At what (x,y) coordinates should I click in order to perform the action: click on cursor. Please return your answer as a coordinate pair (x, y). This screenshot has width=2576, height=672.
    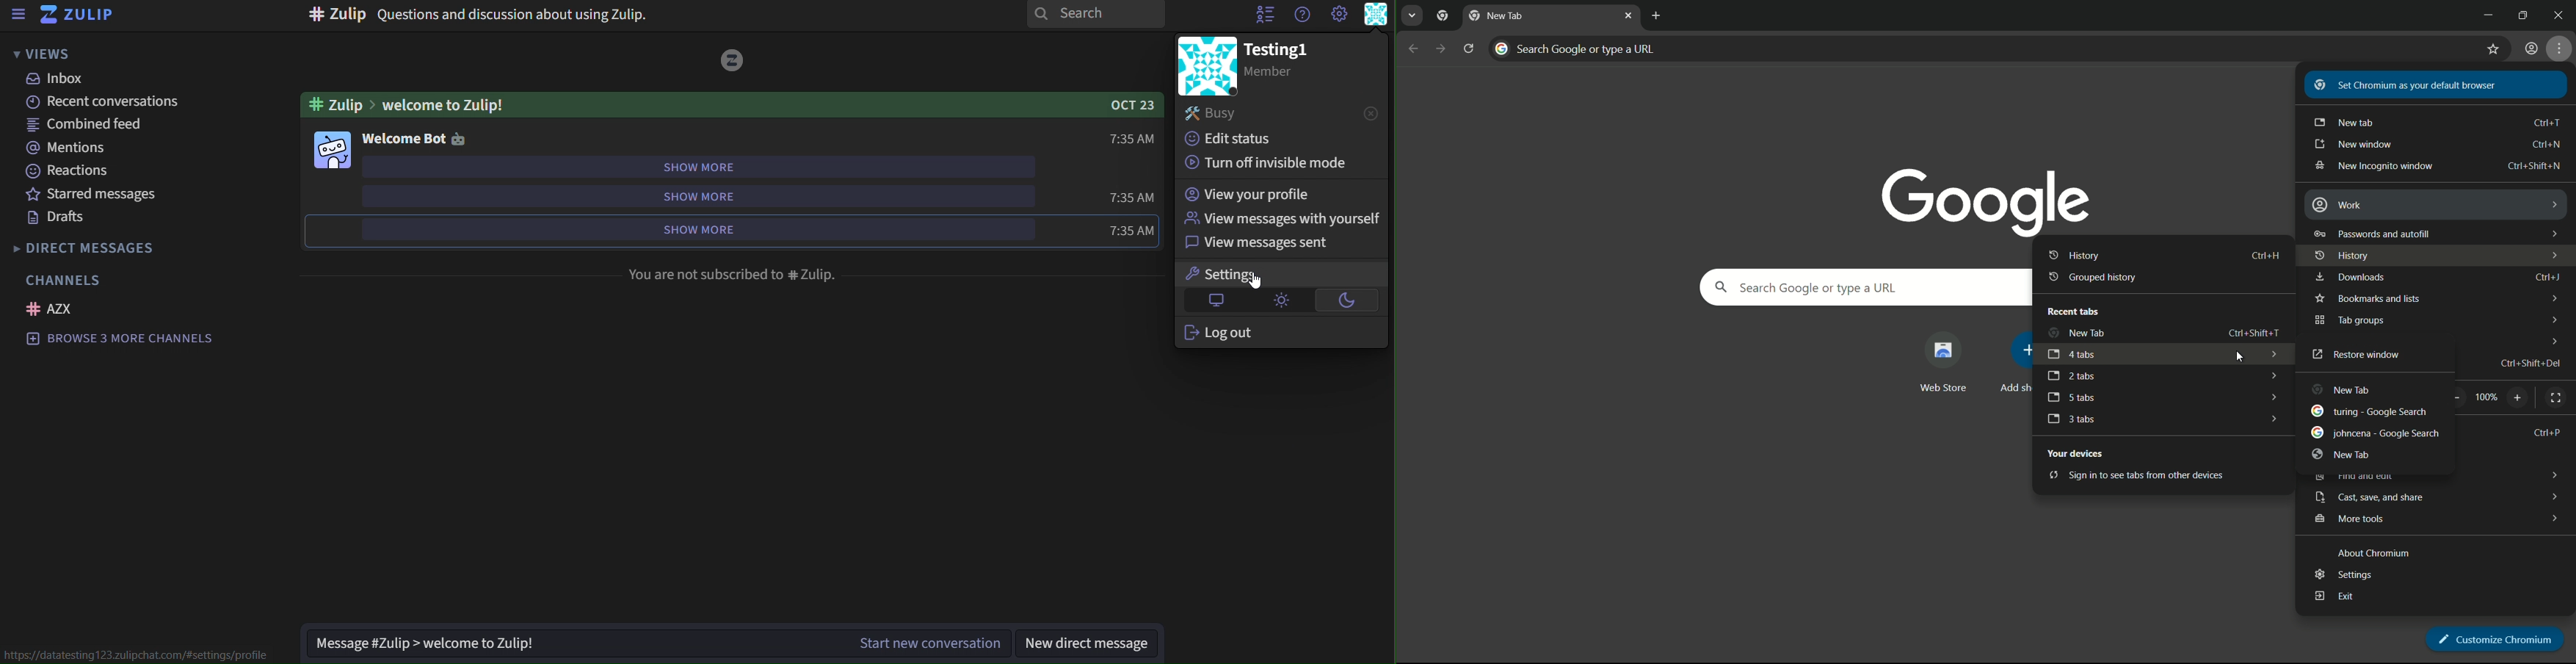
    Looking at the image, I should click on (2240, 356).